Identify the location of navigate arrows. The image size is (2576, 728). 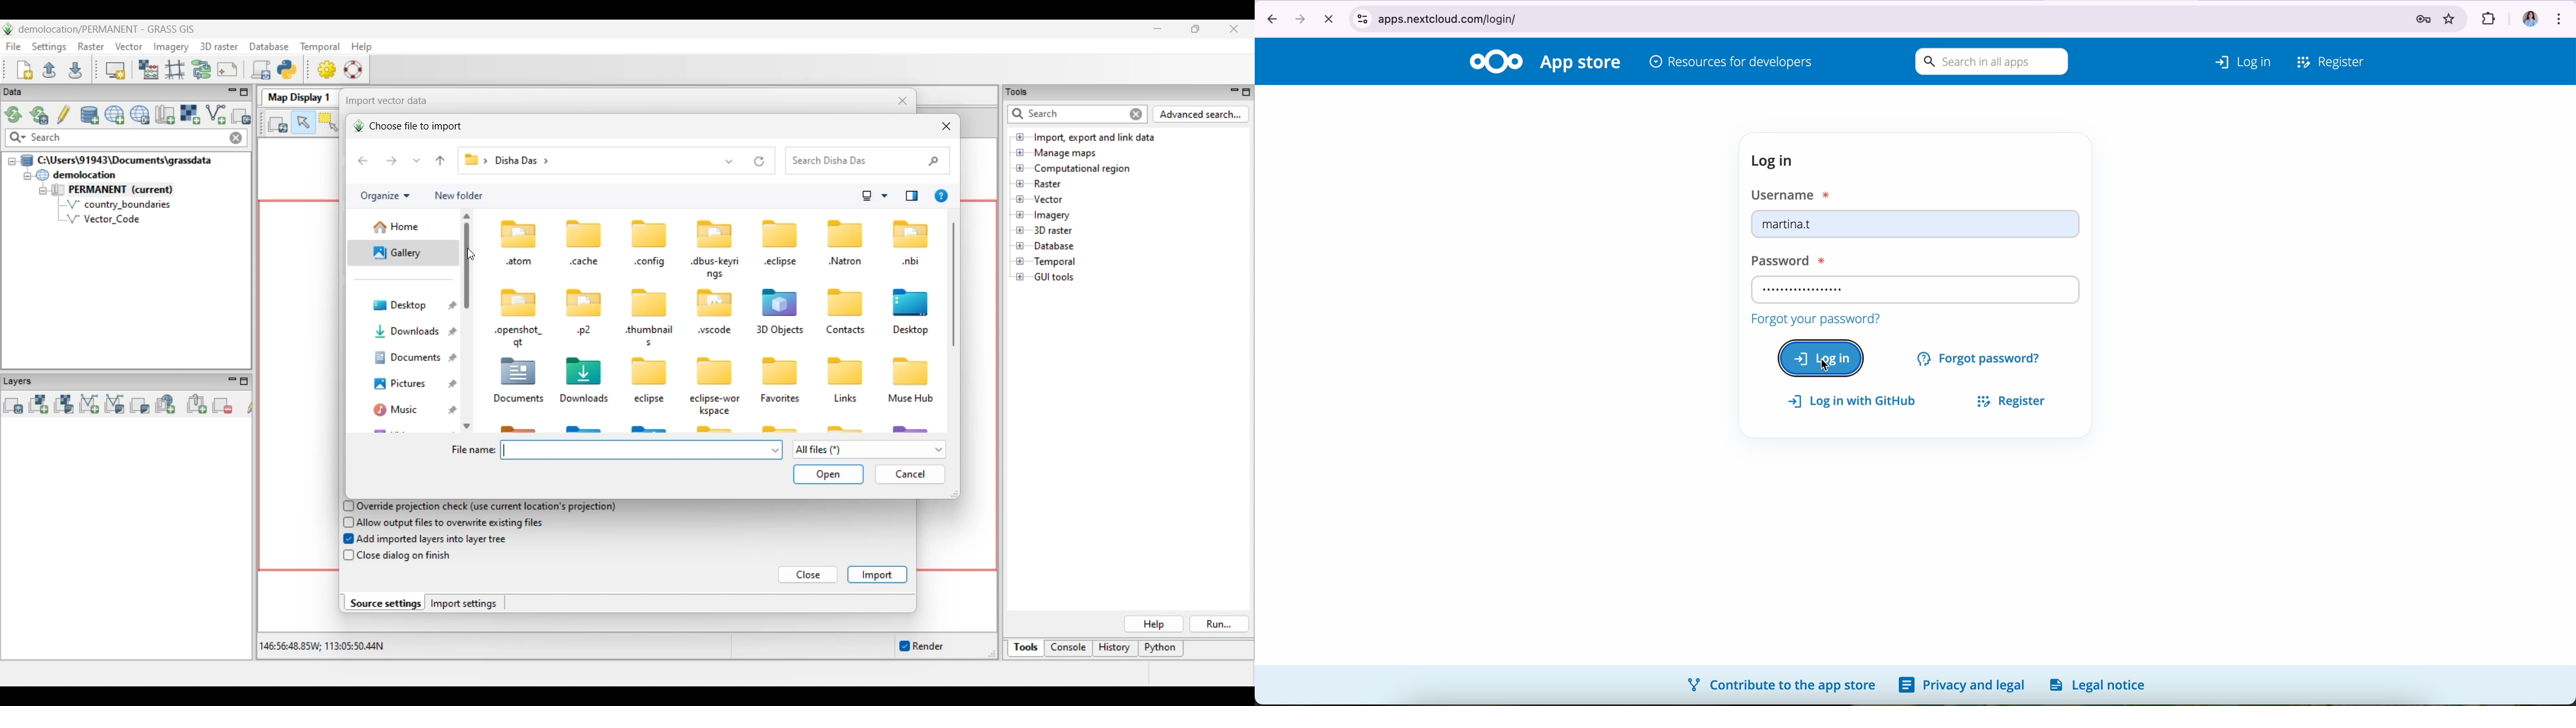
(1283, 18).